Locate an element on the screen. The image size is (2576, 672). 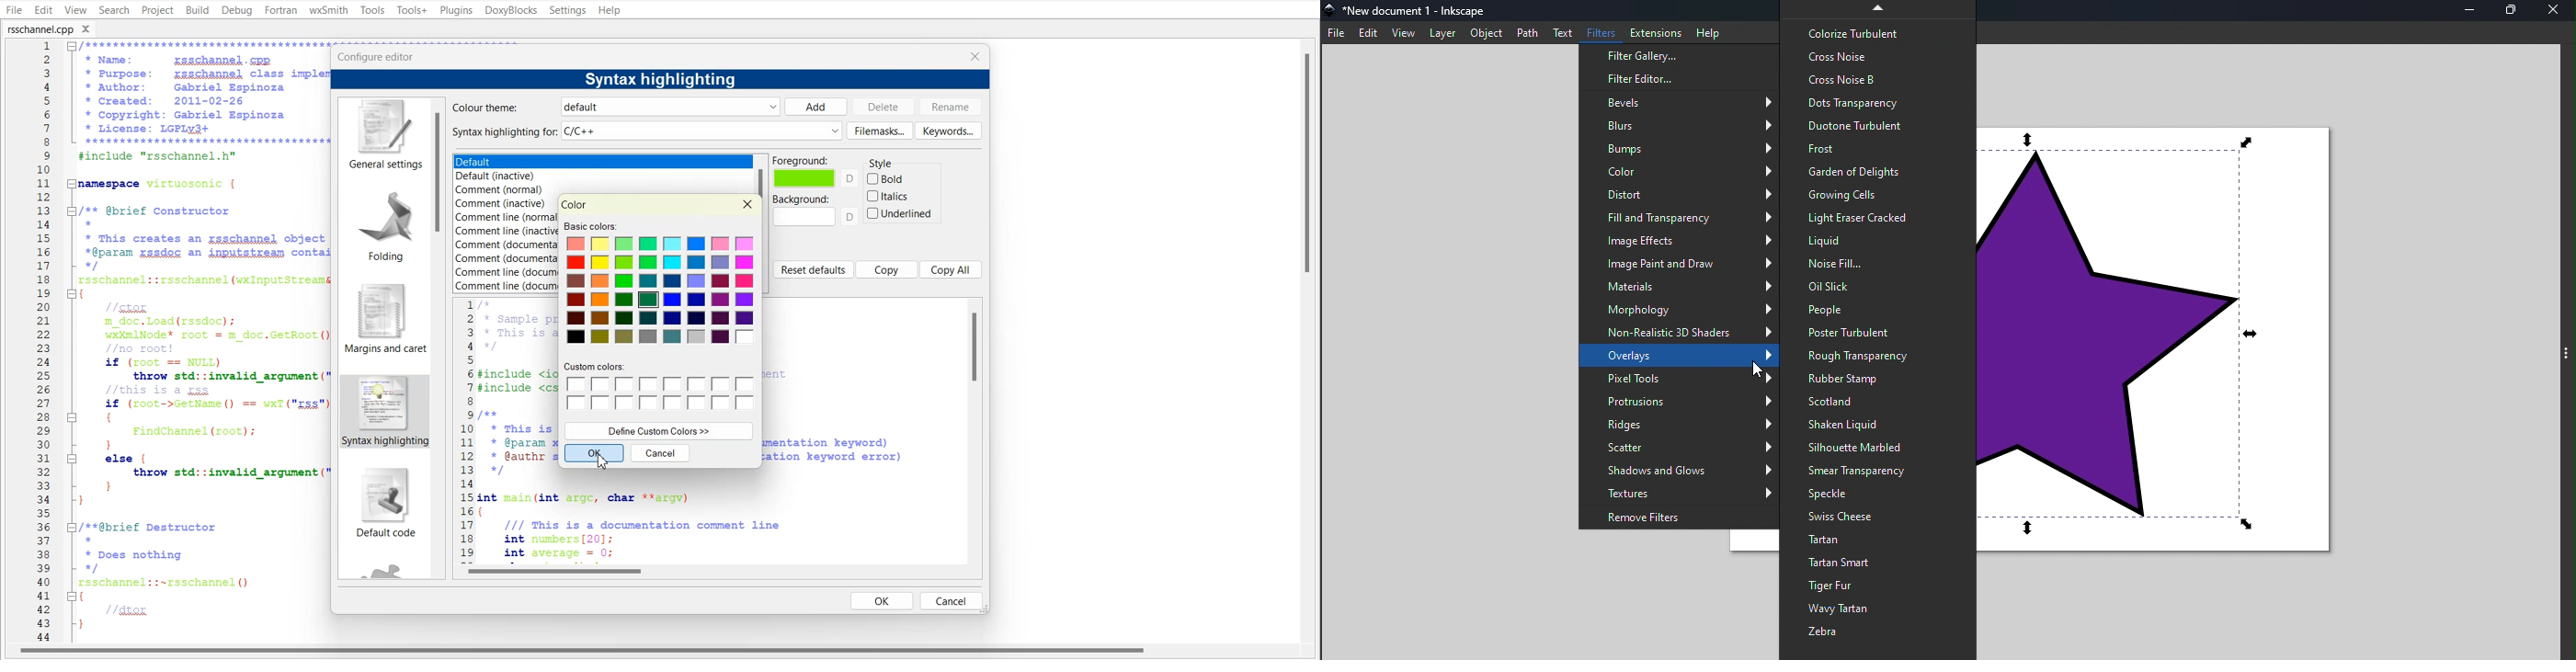
Text is located at coordinates (1559, 32).